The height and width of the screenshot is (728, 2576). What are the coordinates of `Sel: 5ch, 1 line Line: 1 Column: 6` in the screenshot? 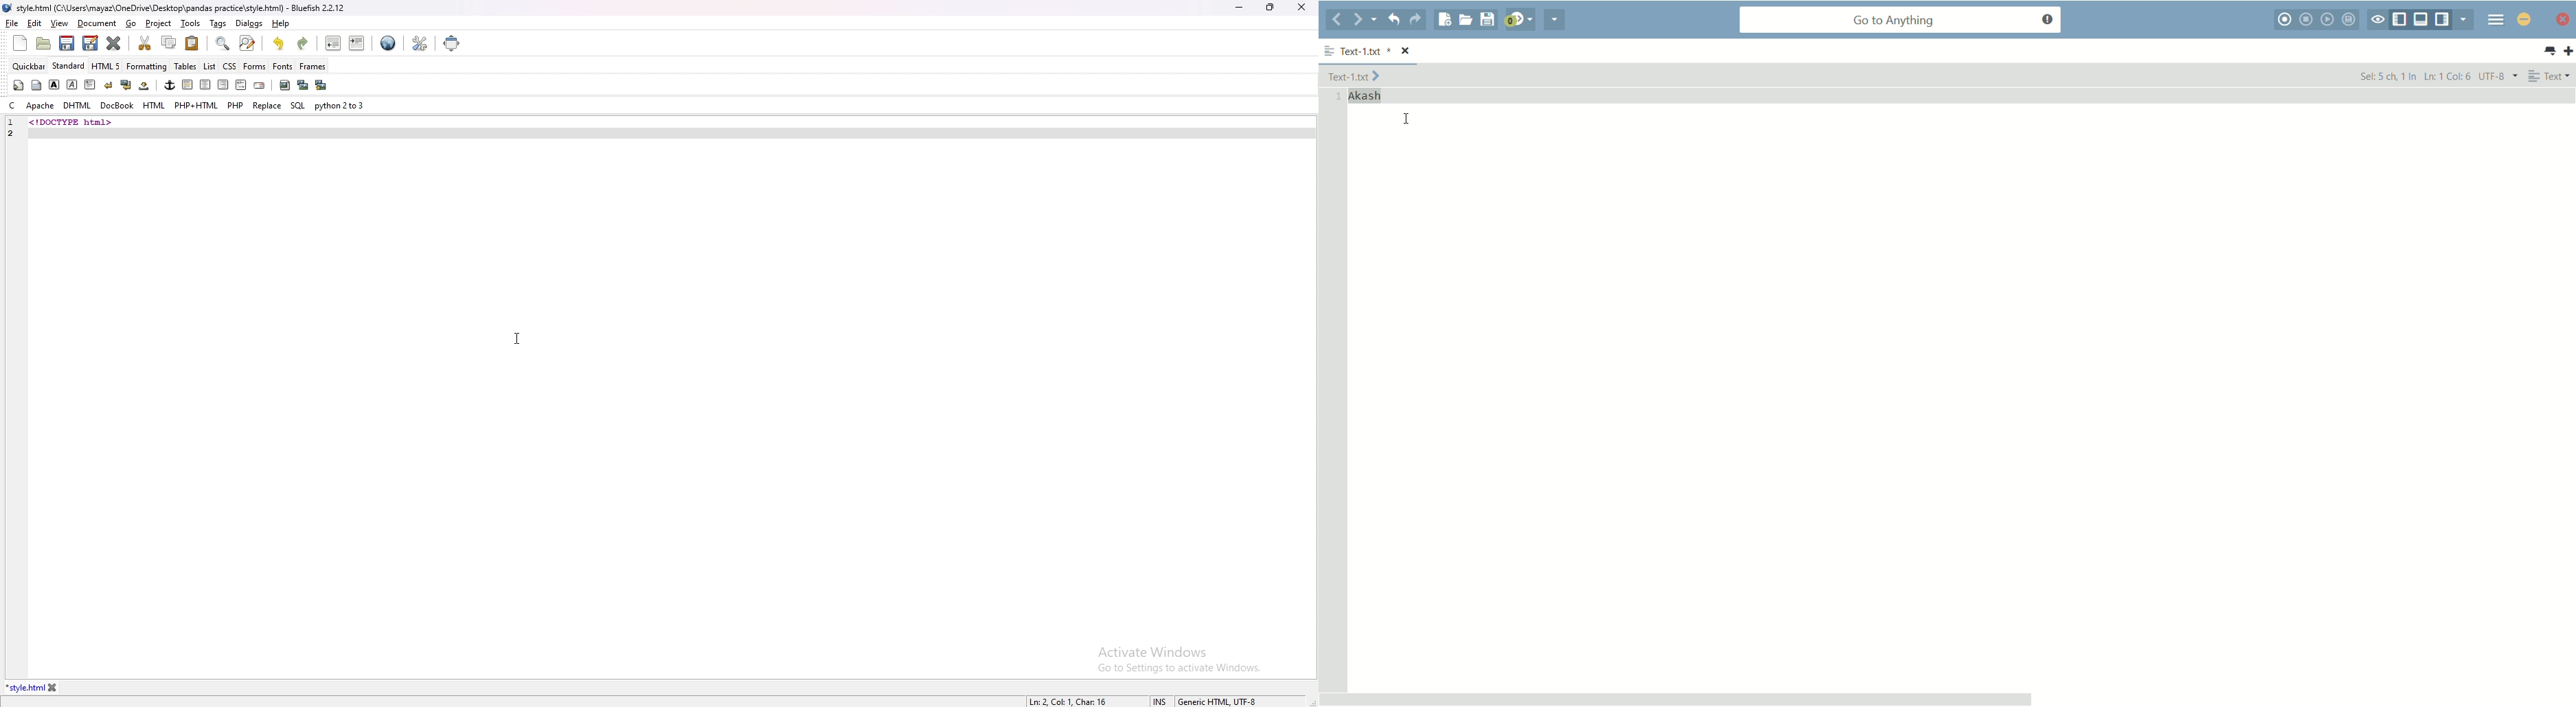 It's located at (2414, 75).